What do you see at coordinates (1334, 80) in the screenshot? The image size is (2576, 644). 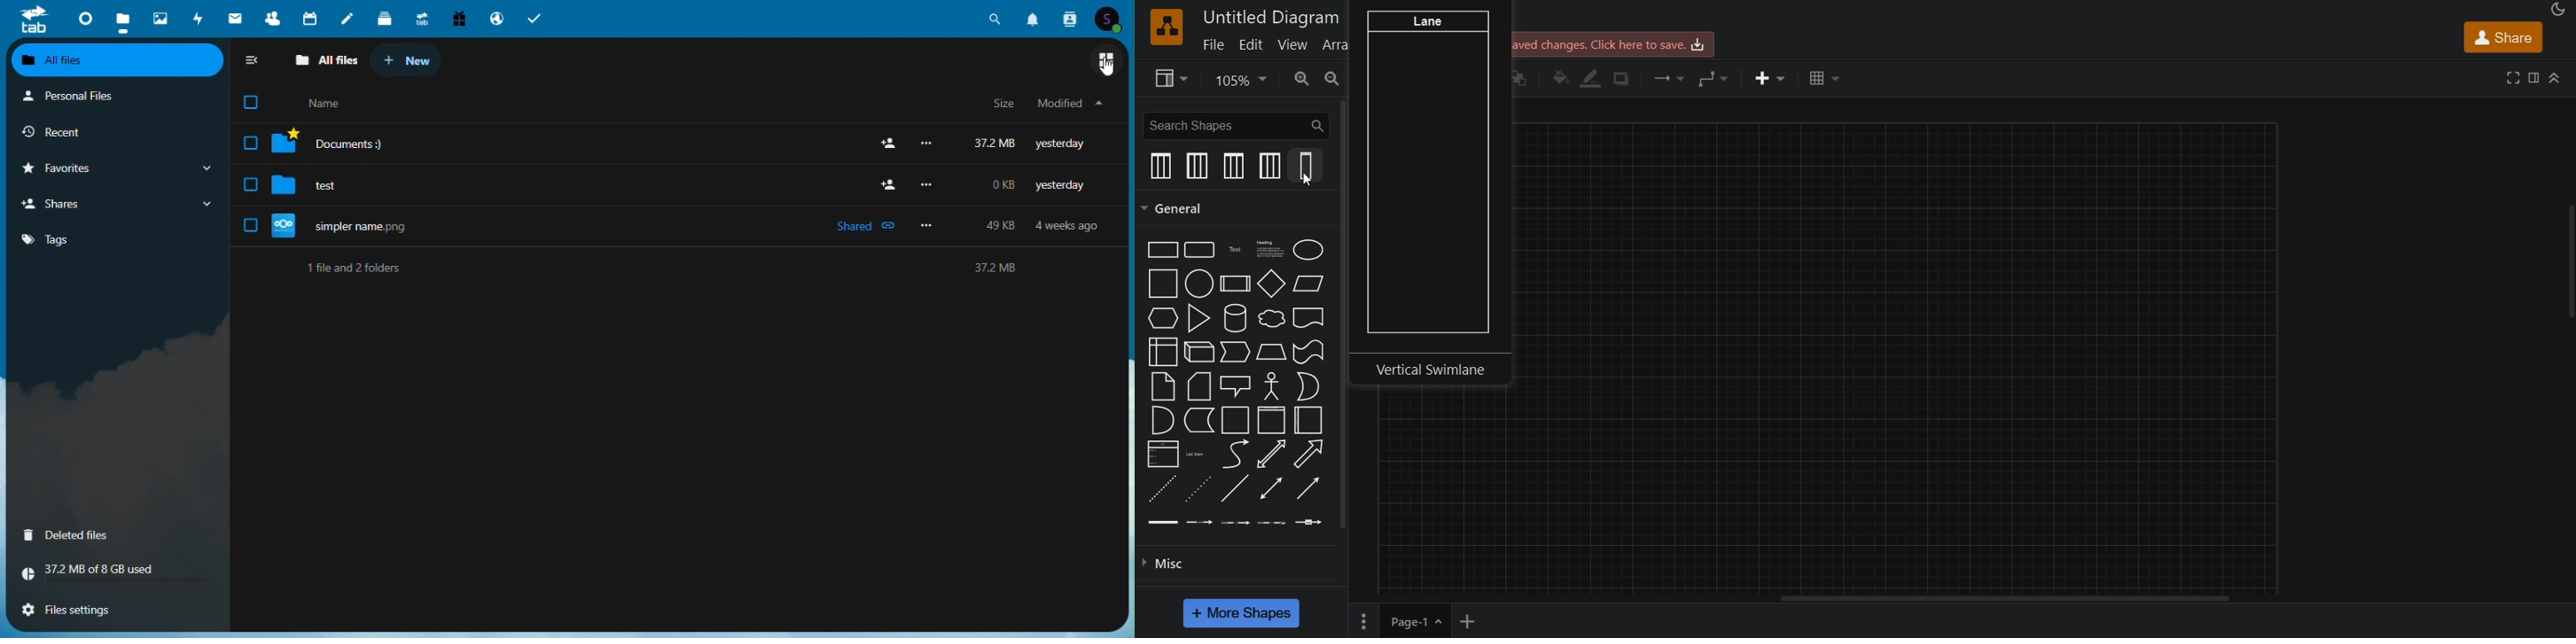 I see `zoom out` at bounding box center [1334, 80].